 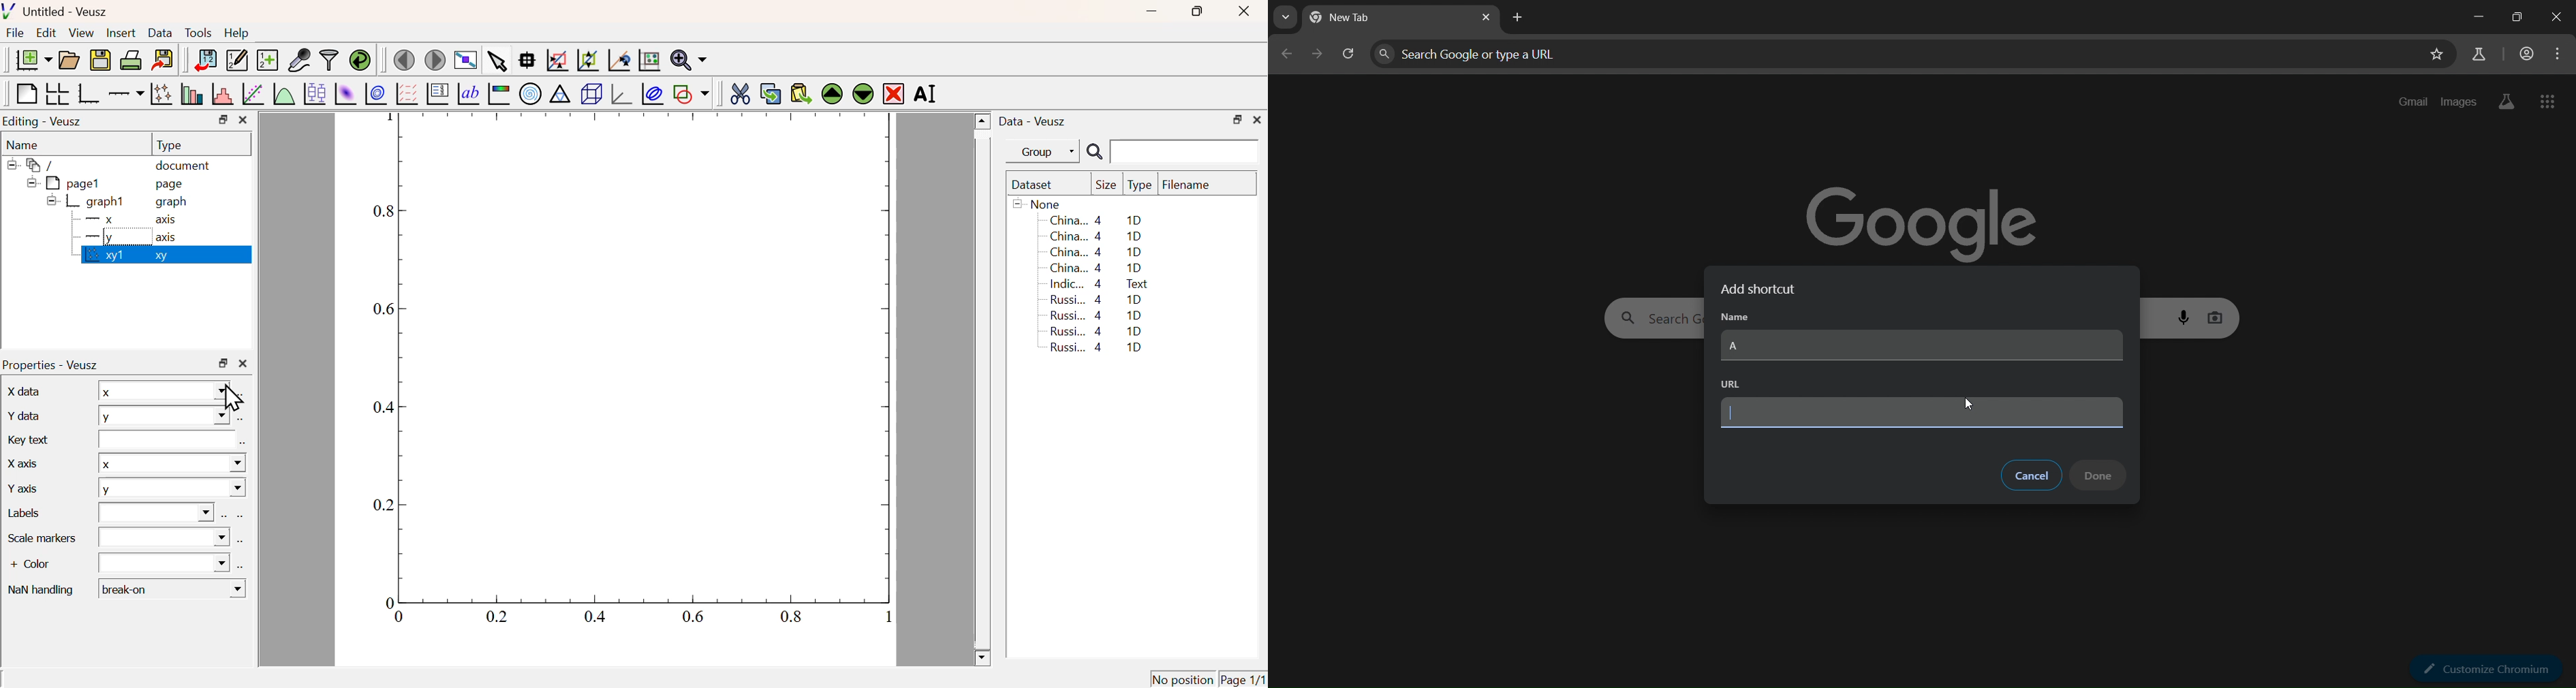 I want to click on Type, so click(x=1140, y=186).